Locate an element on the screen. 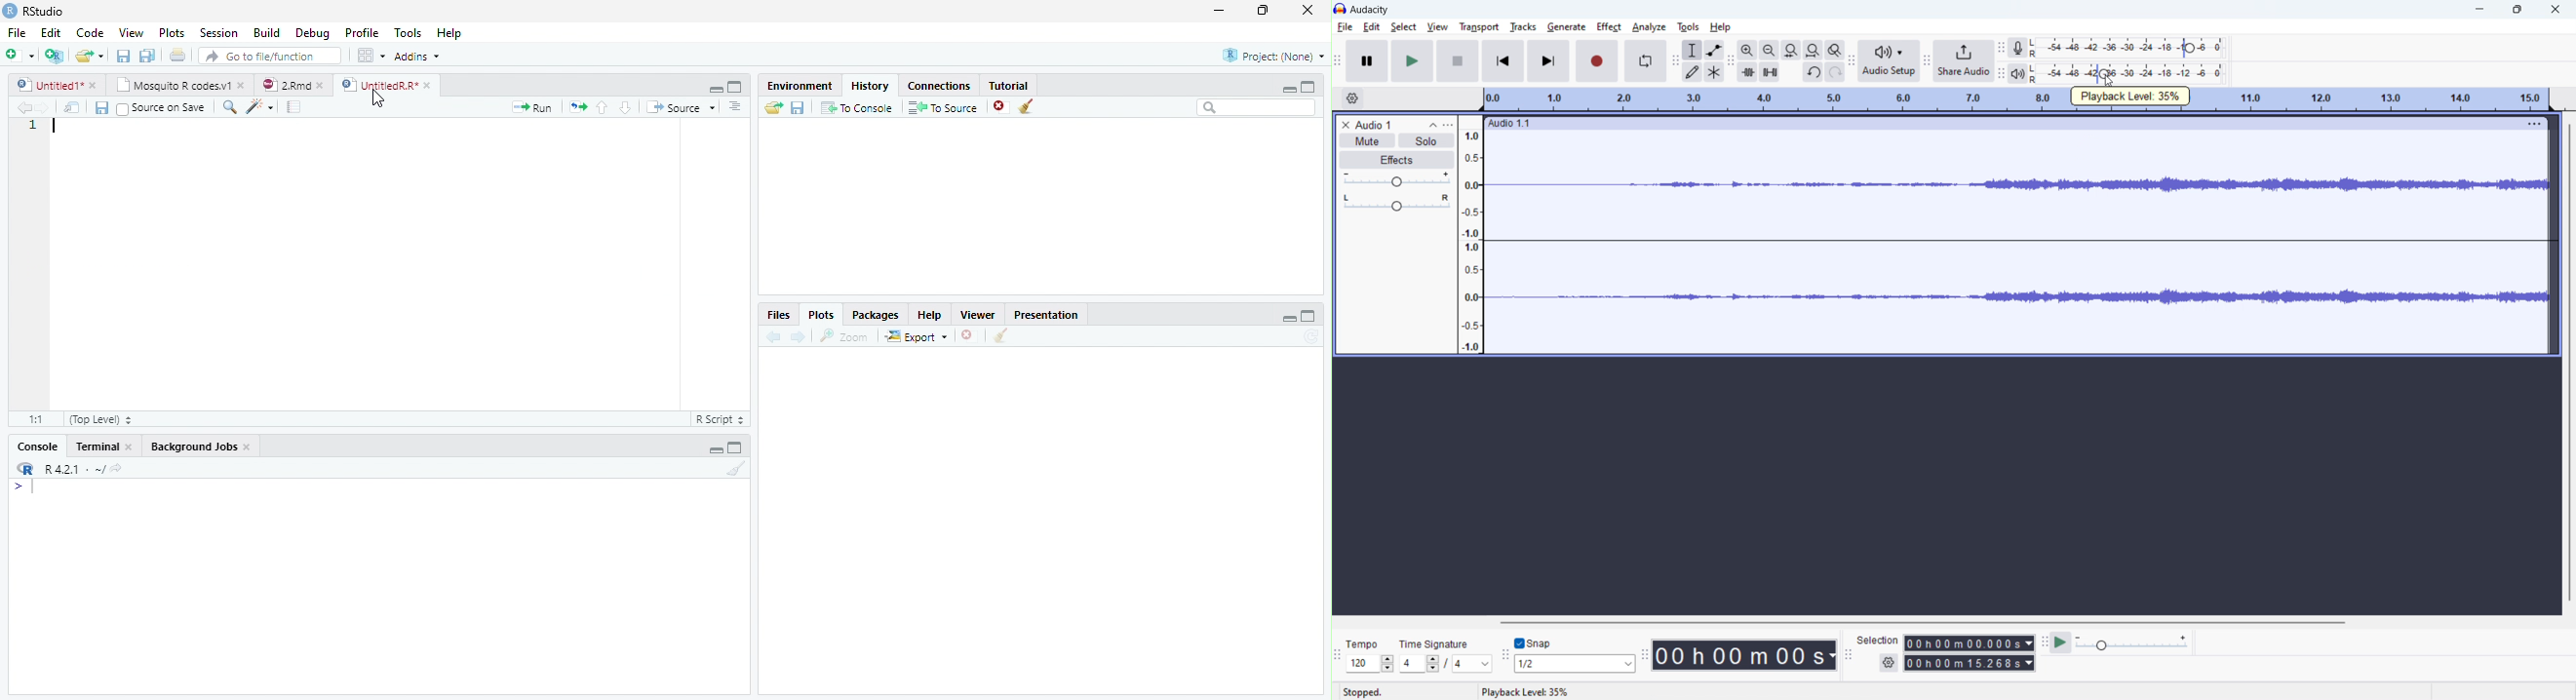  Remove the selected history entries is located at coordinates (1001, 107).